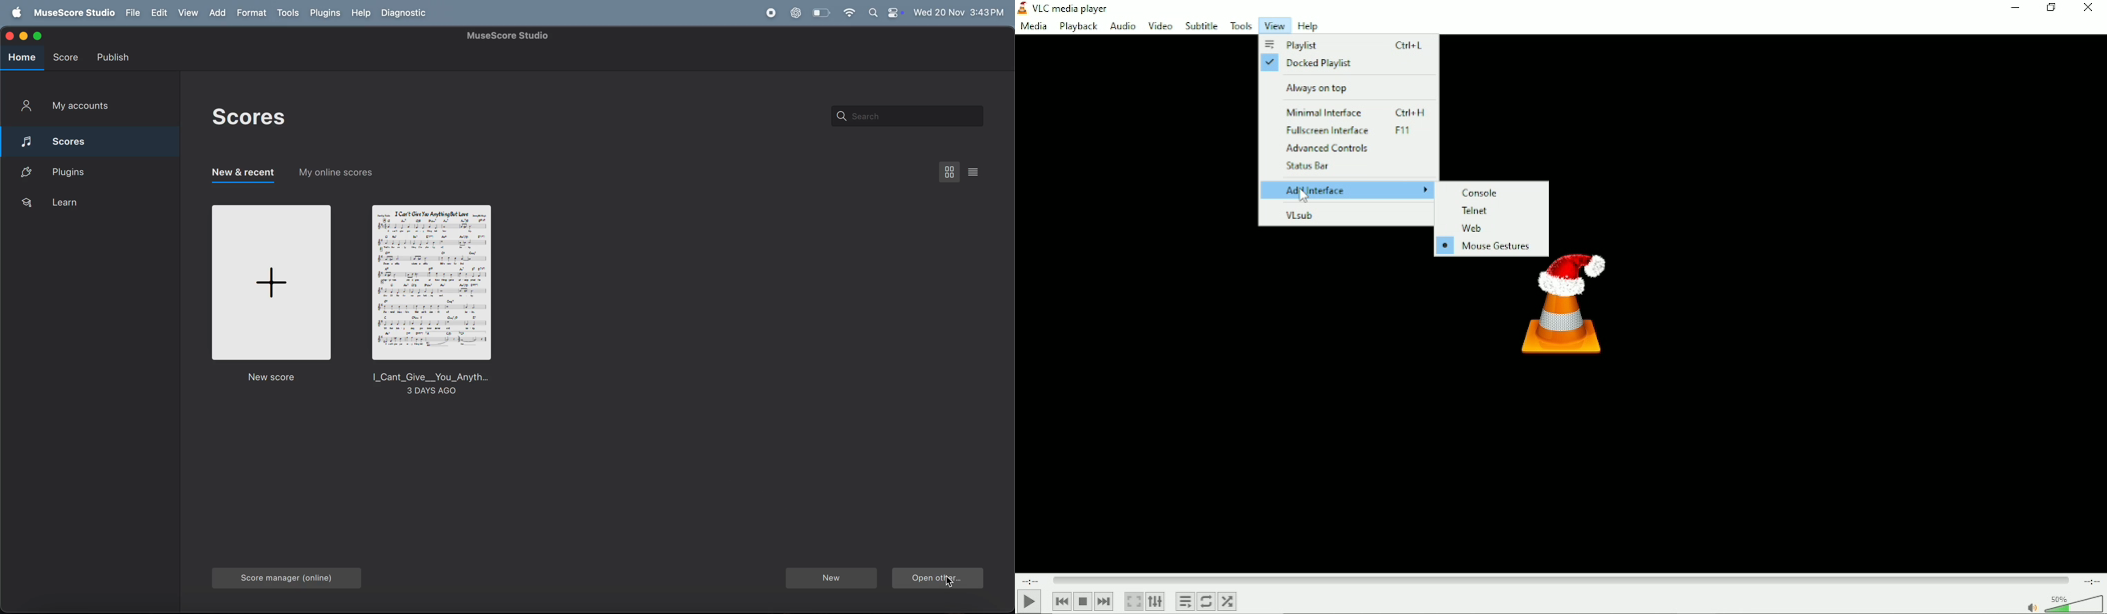  I want to click on Elapsed timw, so click(1028, 580).